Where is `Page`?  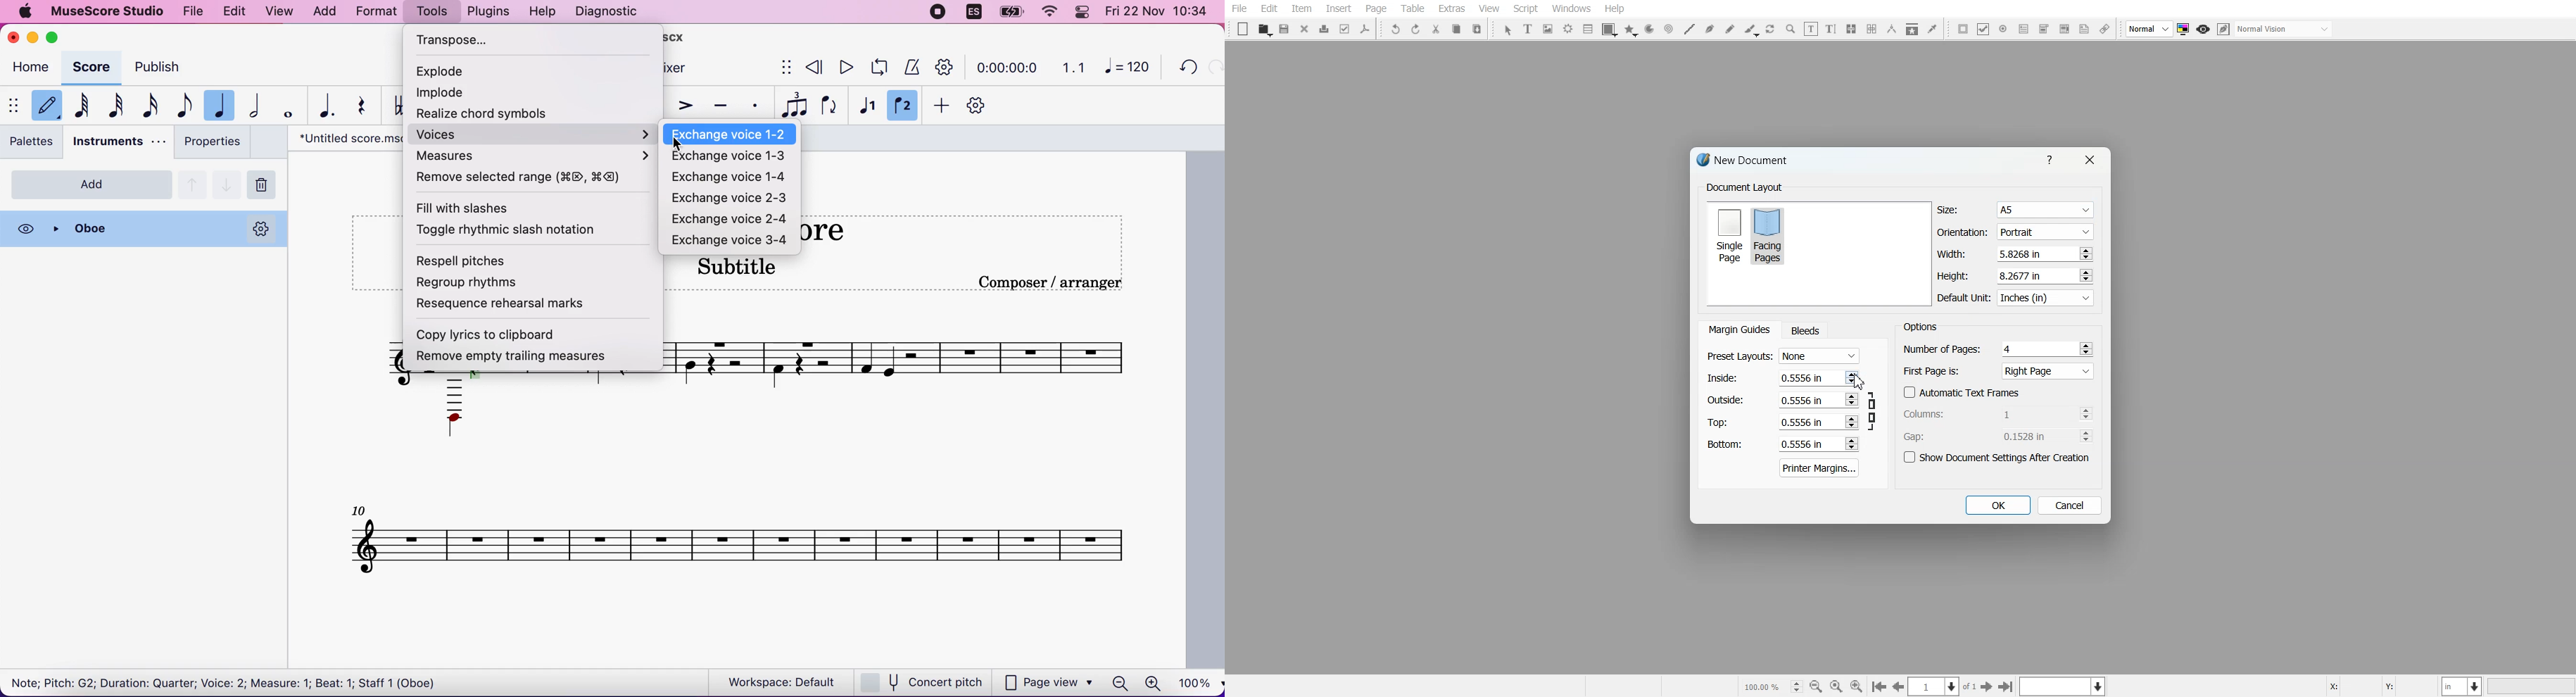 Page is located at coordinates (1375, 9).